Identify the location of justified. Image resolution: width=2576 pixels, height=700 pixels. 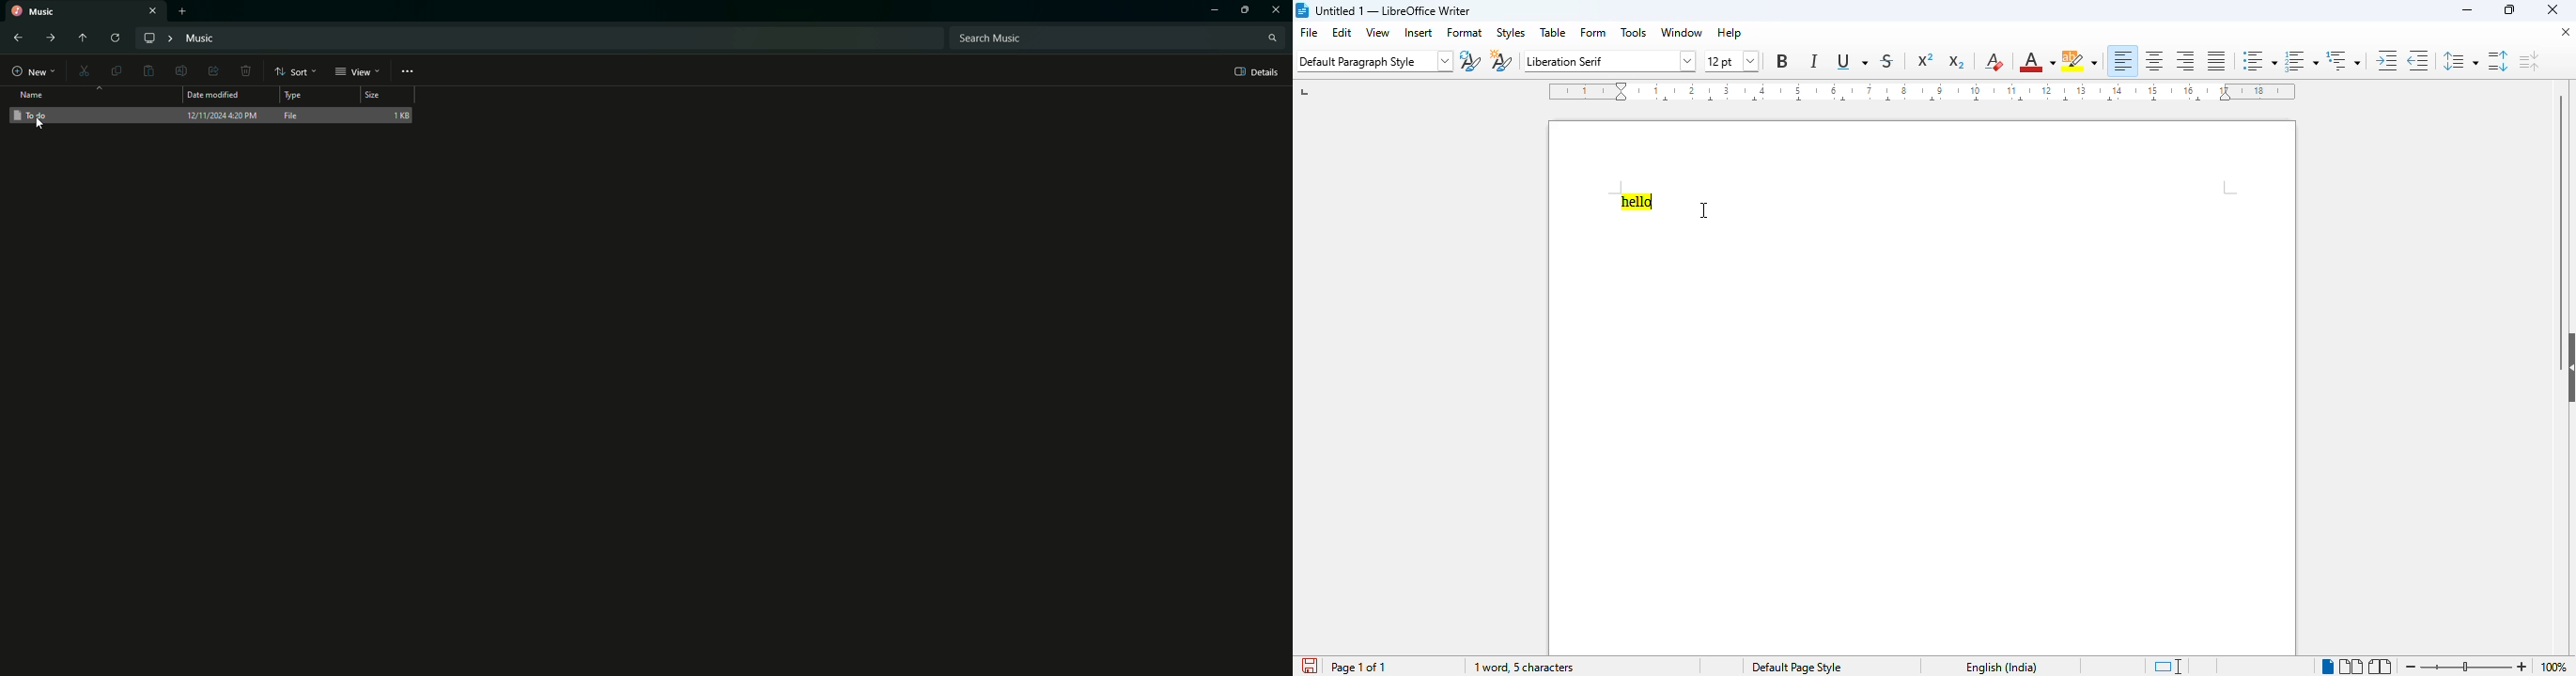
(2217, 61).